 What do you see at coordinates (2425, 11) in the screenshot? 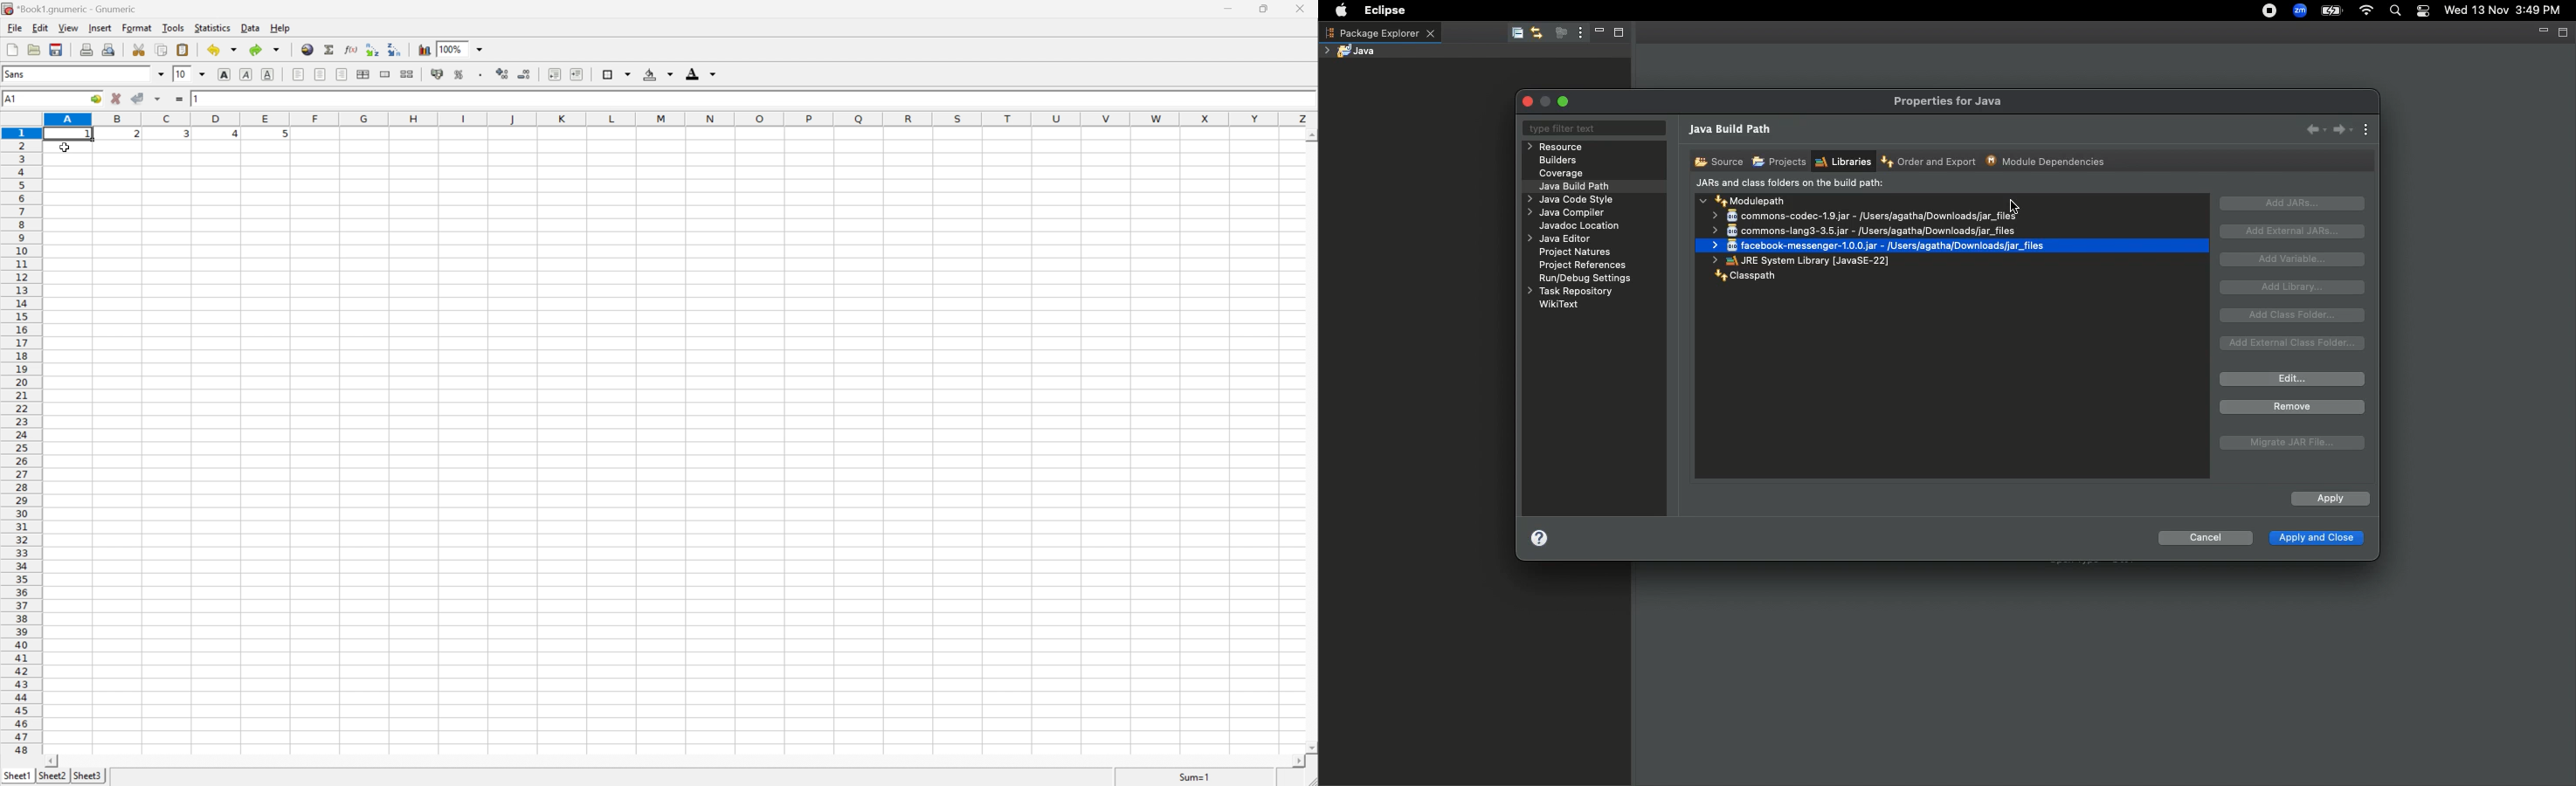
I see `Notification` at bounding box center [2425, 11].